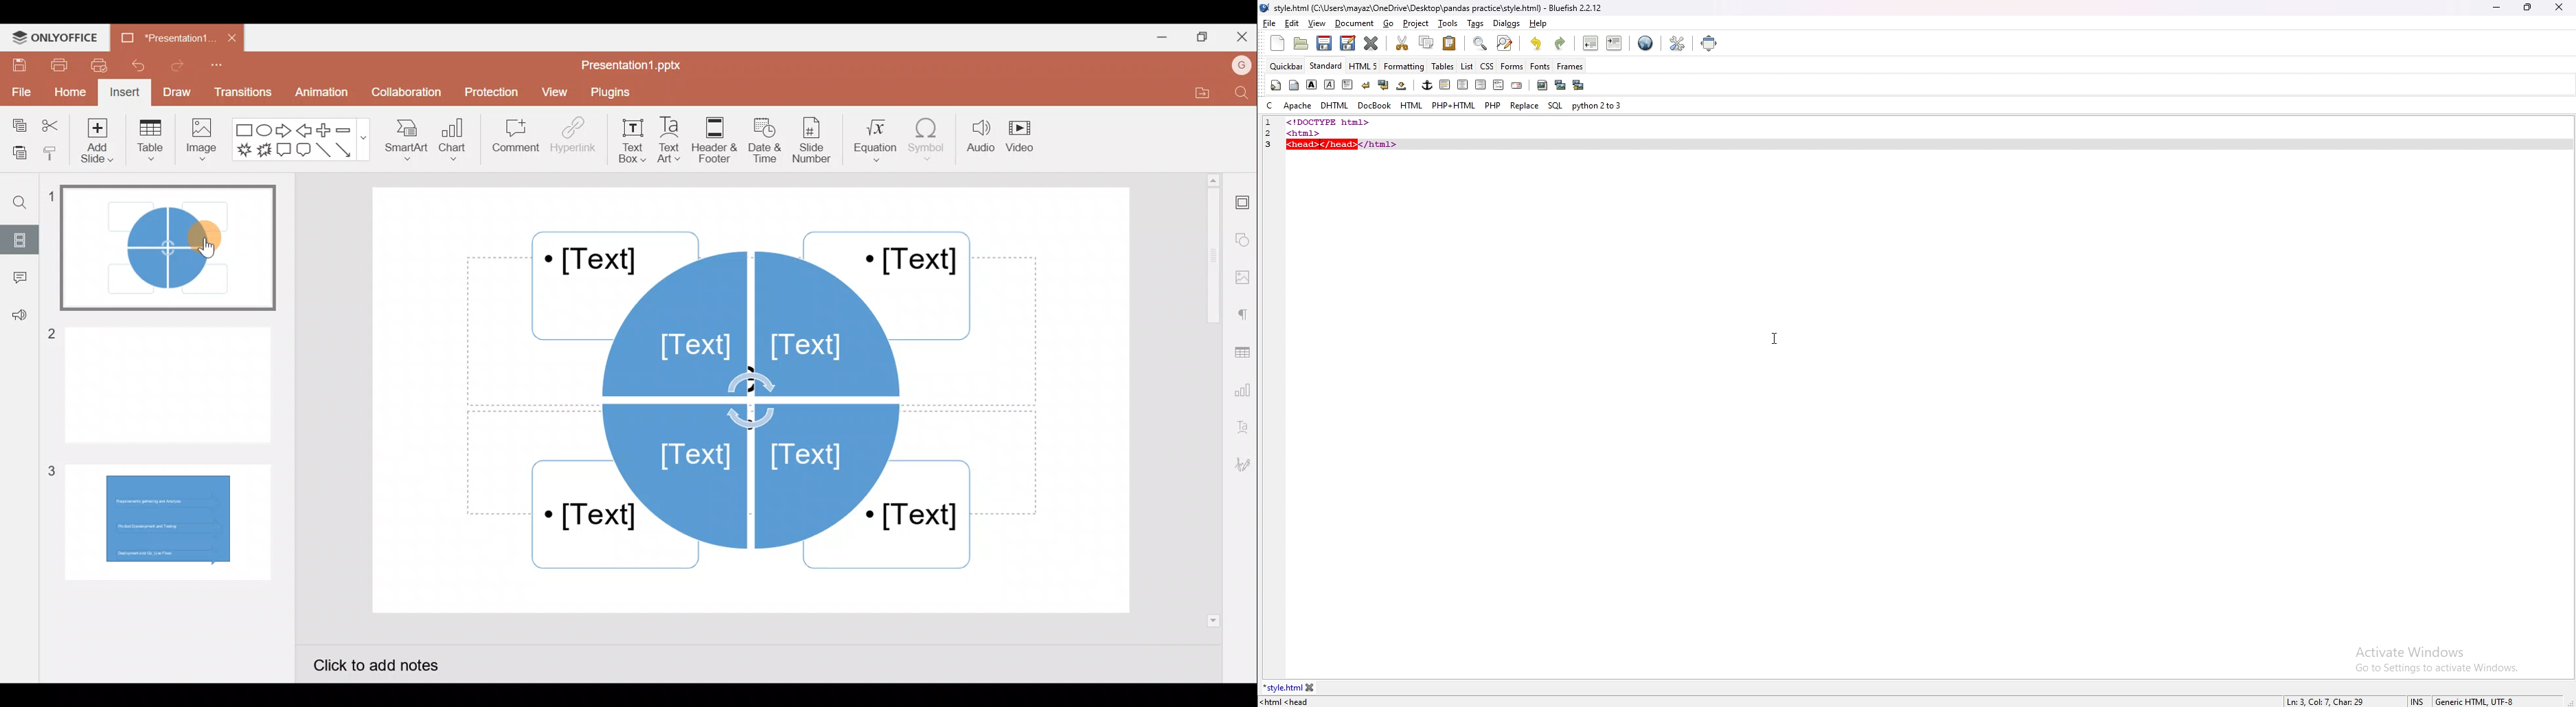 This screenshot has height=728, width=2576. I want to click on Minus, so click(350, 130).